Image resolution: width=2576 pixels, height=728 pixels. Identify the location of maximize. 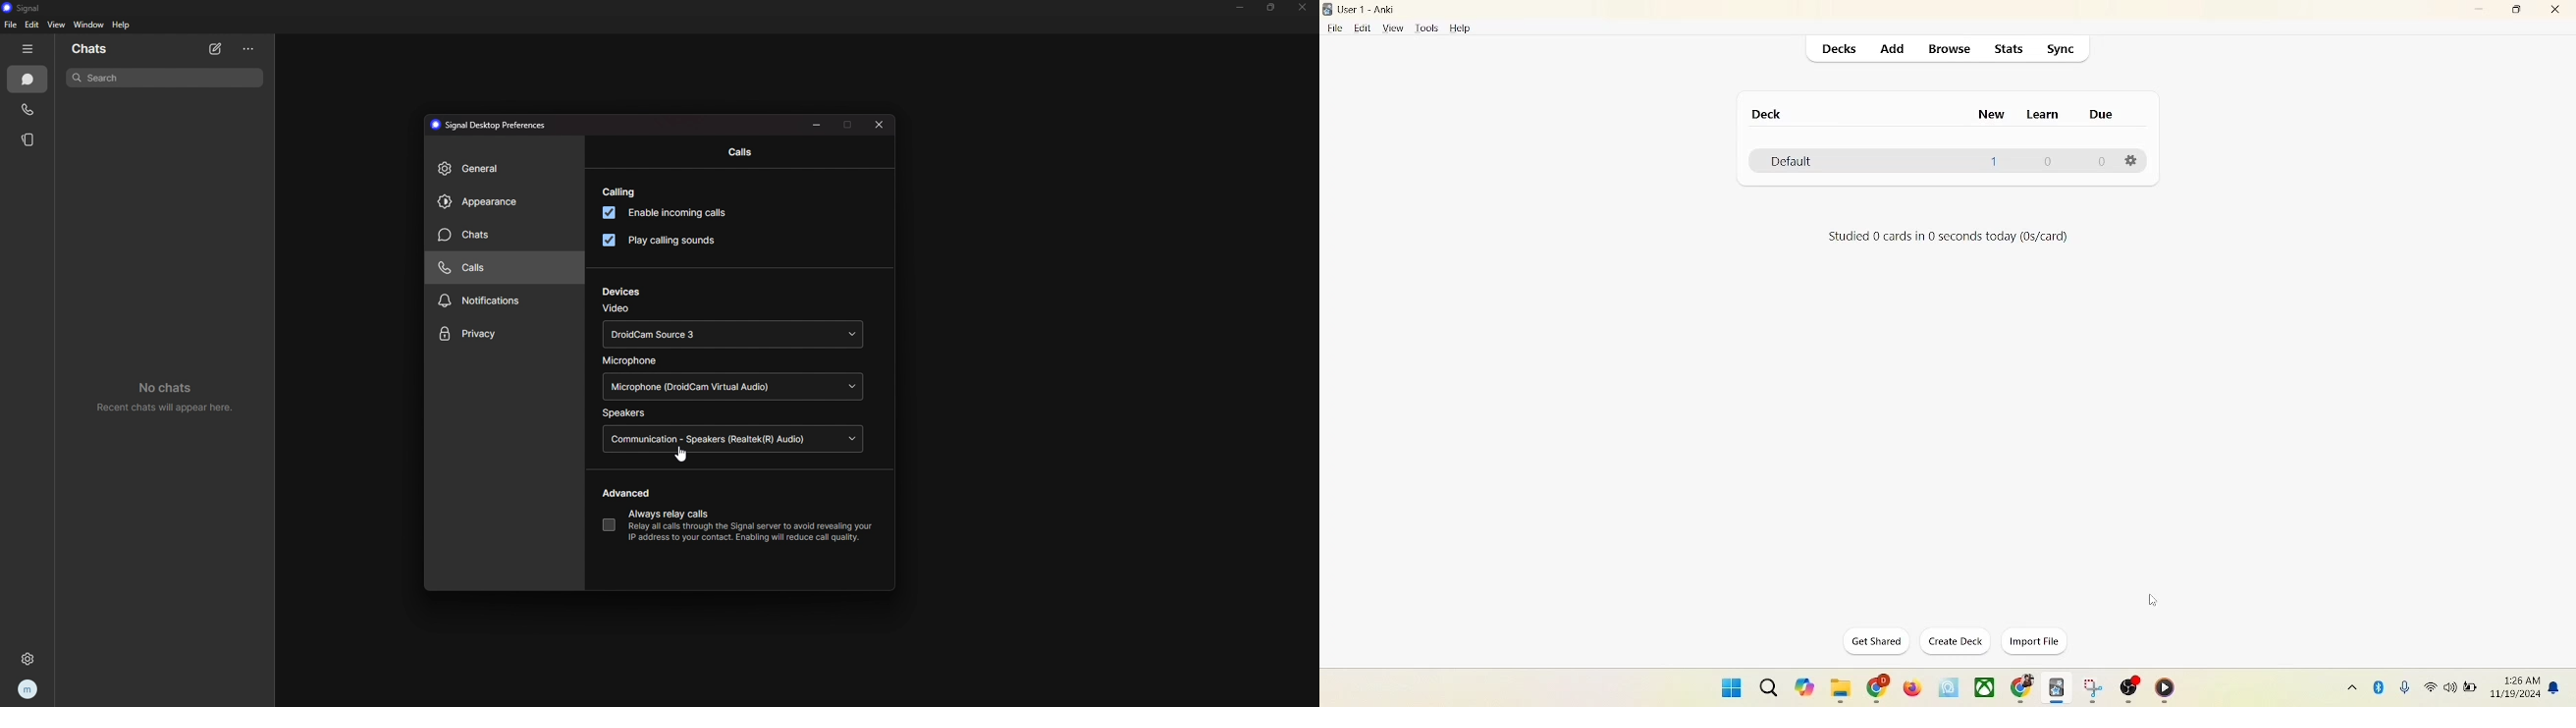
(2519, 13).